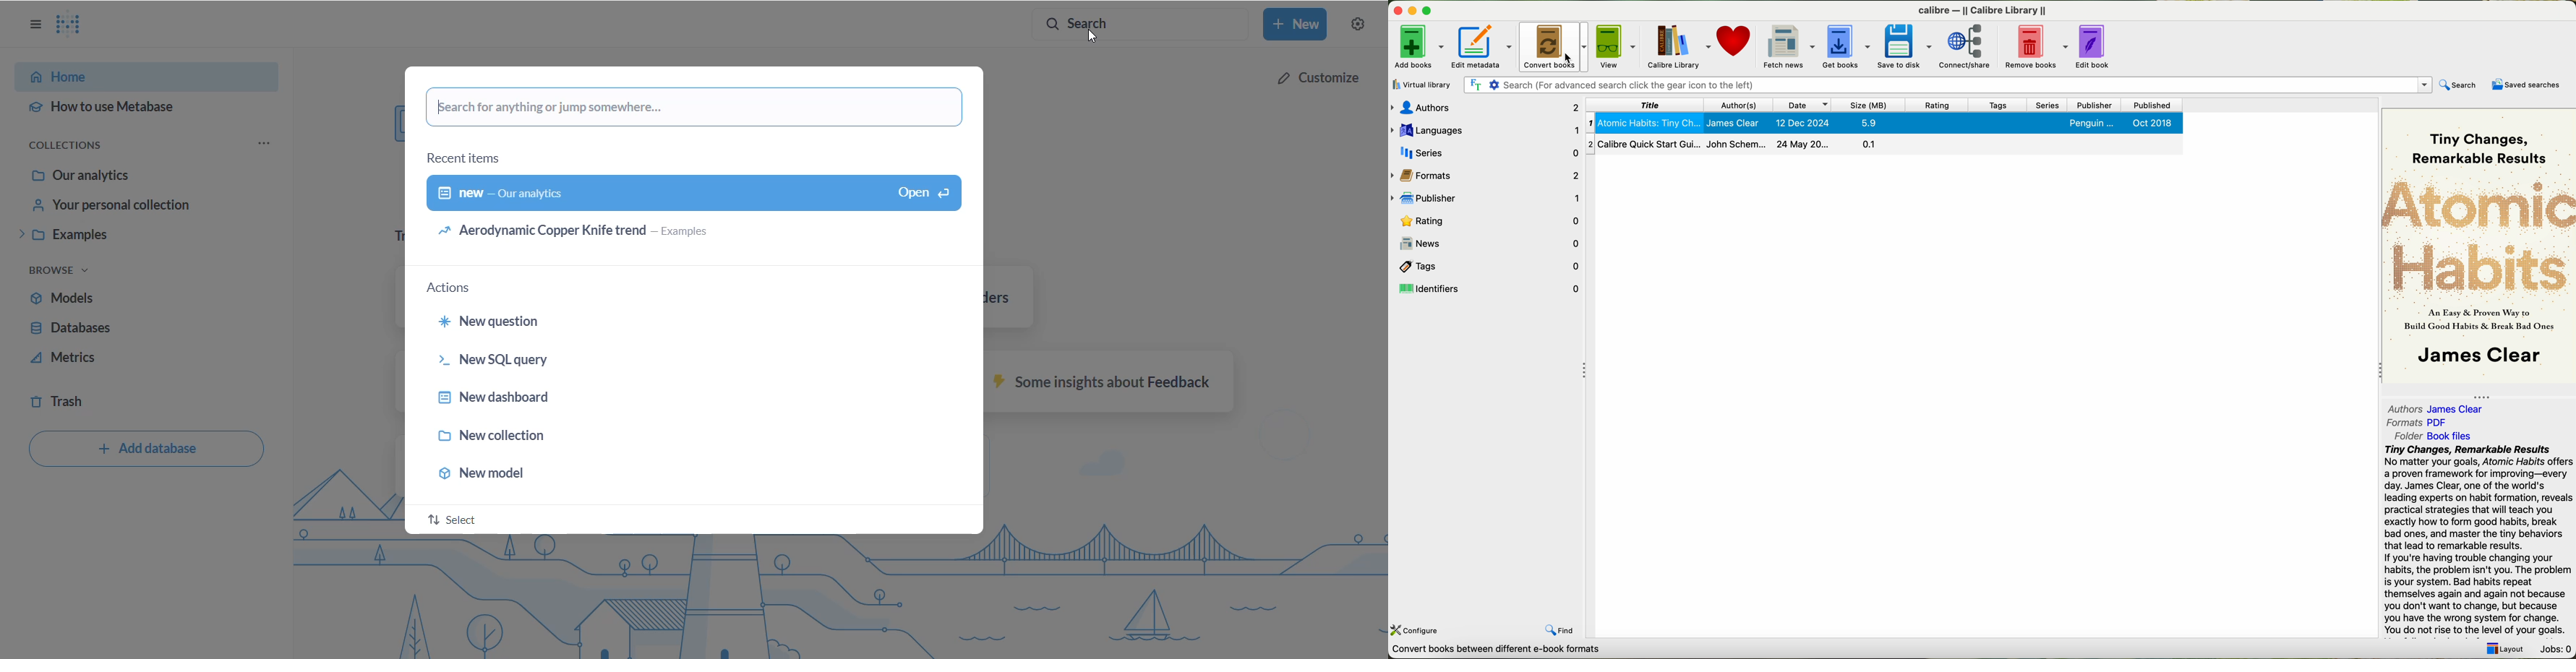  Describe the element at coordinates (2097, 46) in the screenshot. I see `edit book` at that location.